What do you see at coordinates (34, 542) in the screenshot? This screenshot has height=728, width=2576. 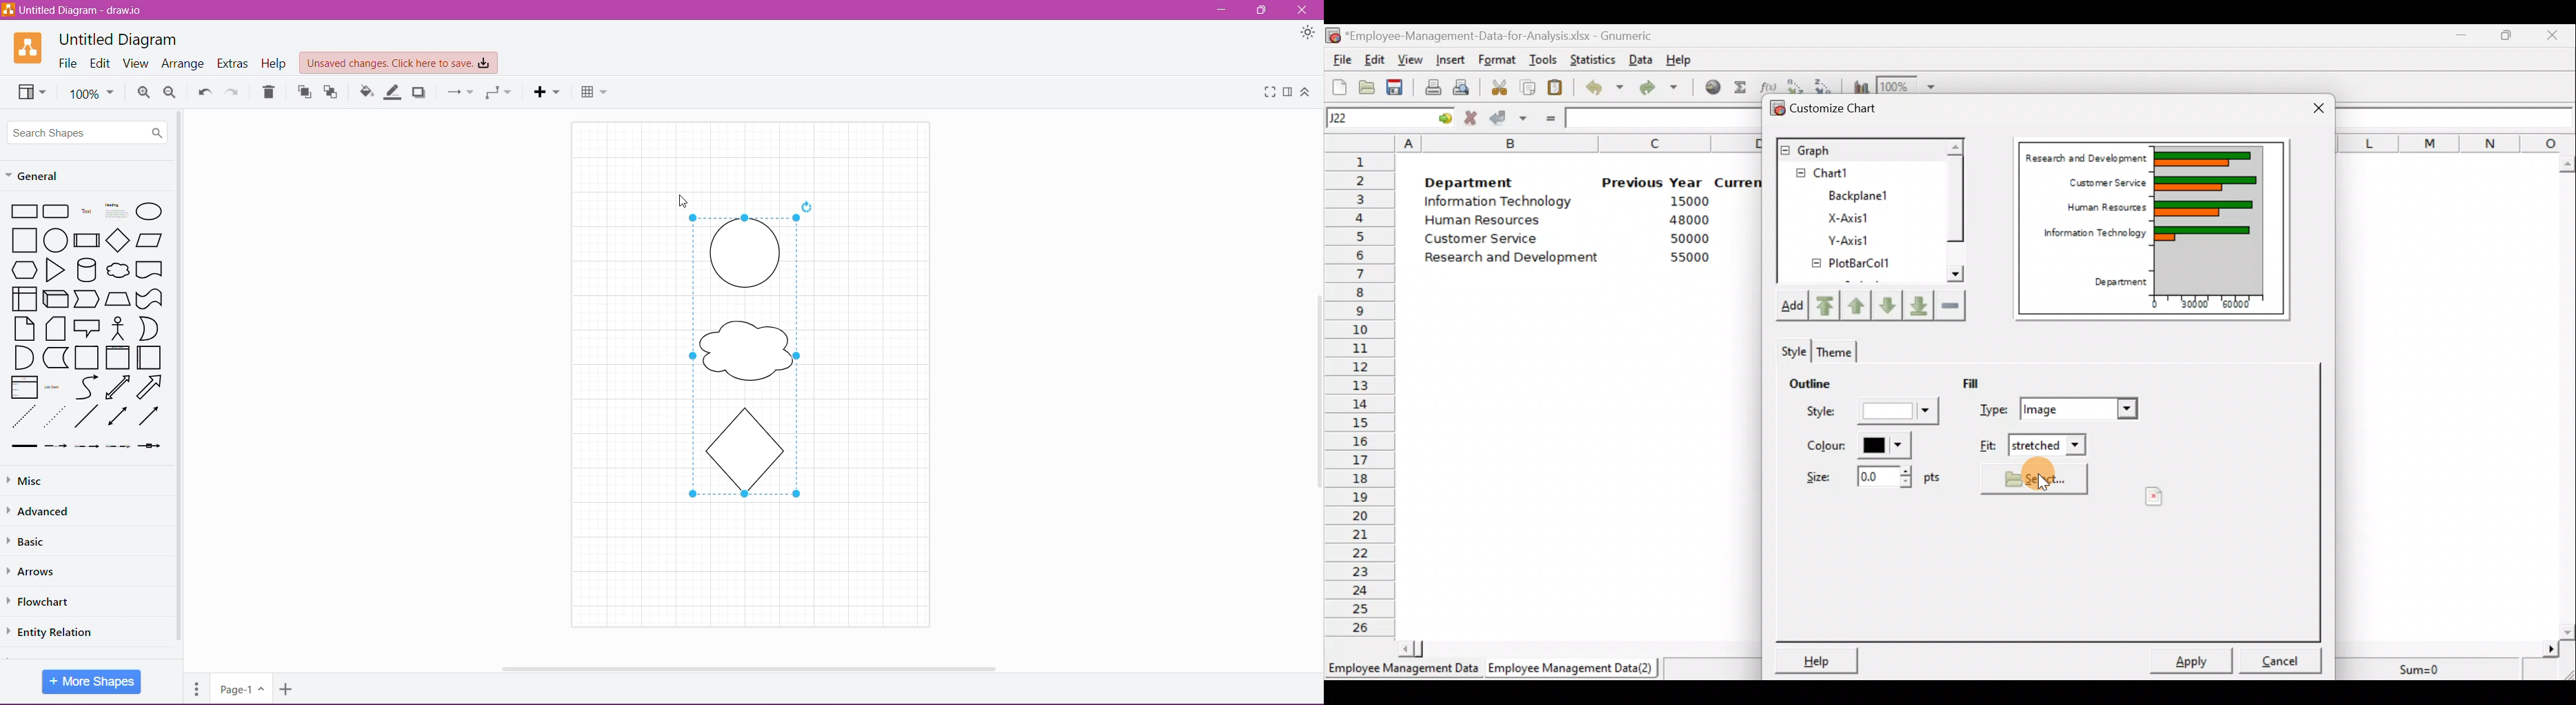 I see `Basic` at bounding box center [34, 542].